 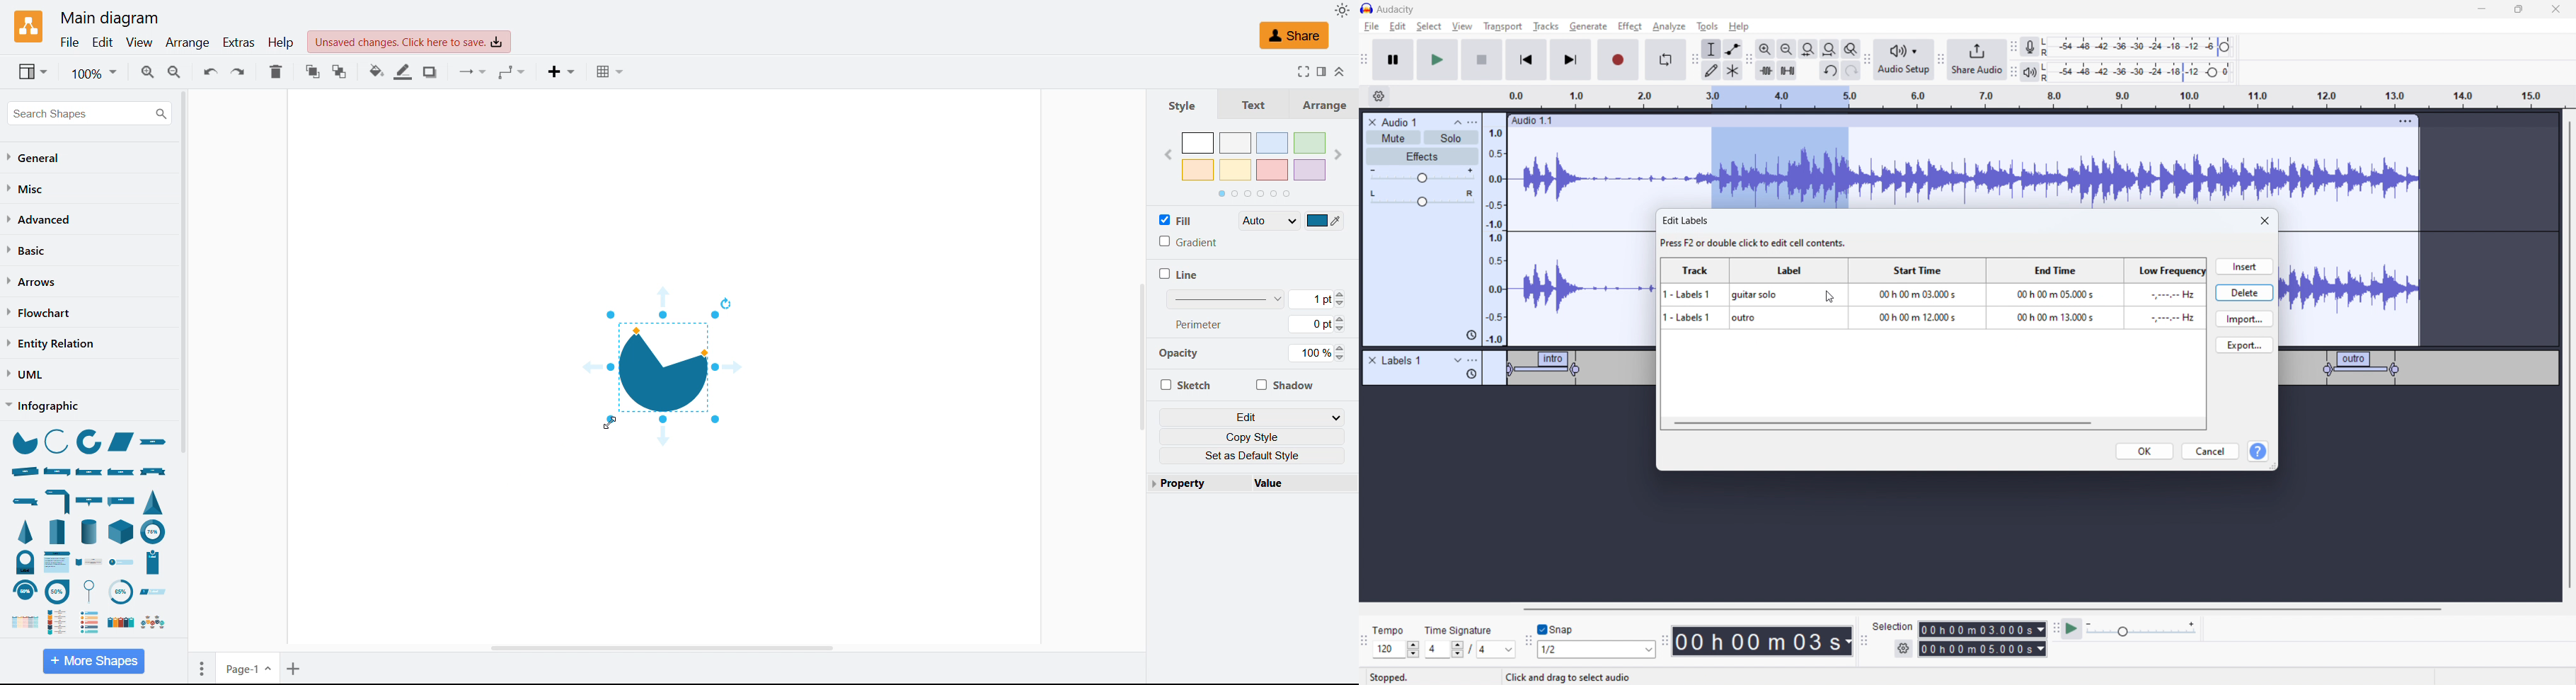 I want to click on time signature, so click(x=1460, y=630).